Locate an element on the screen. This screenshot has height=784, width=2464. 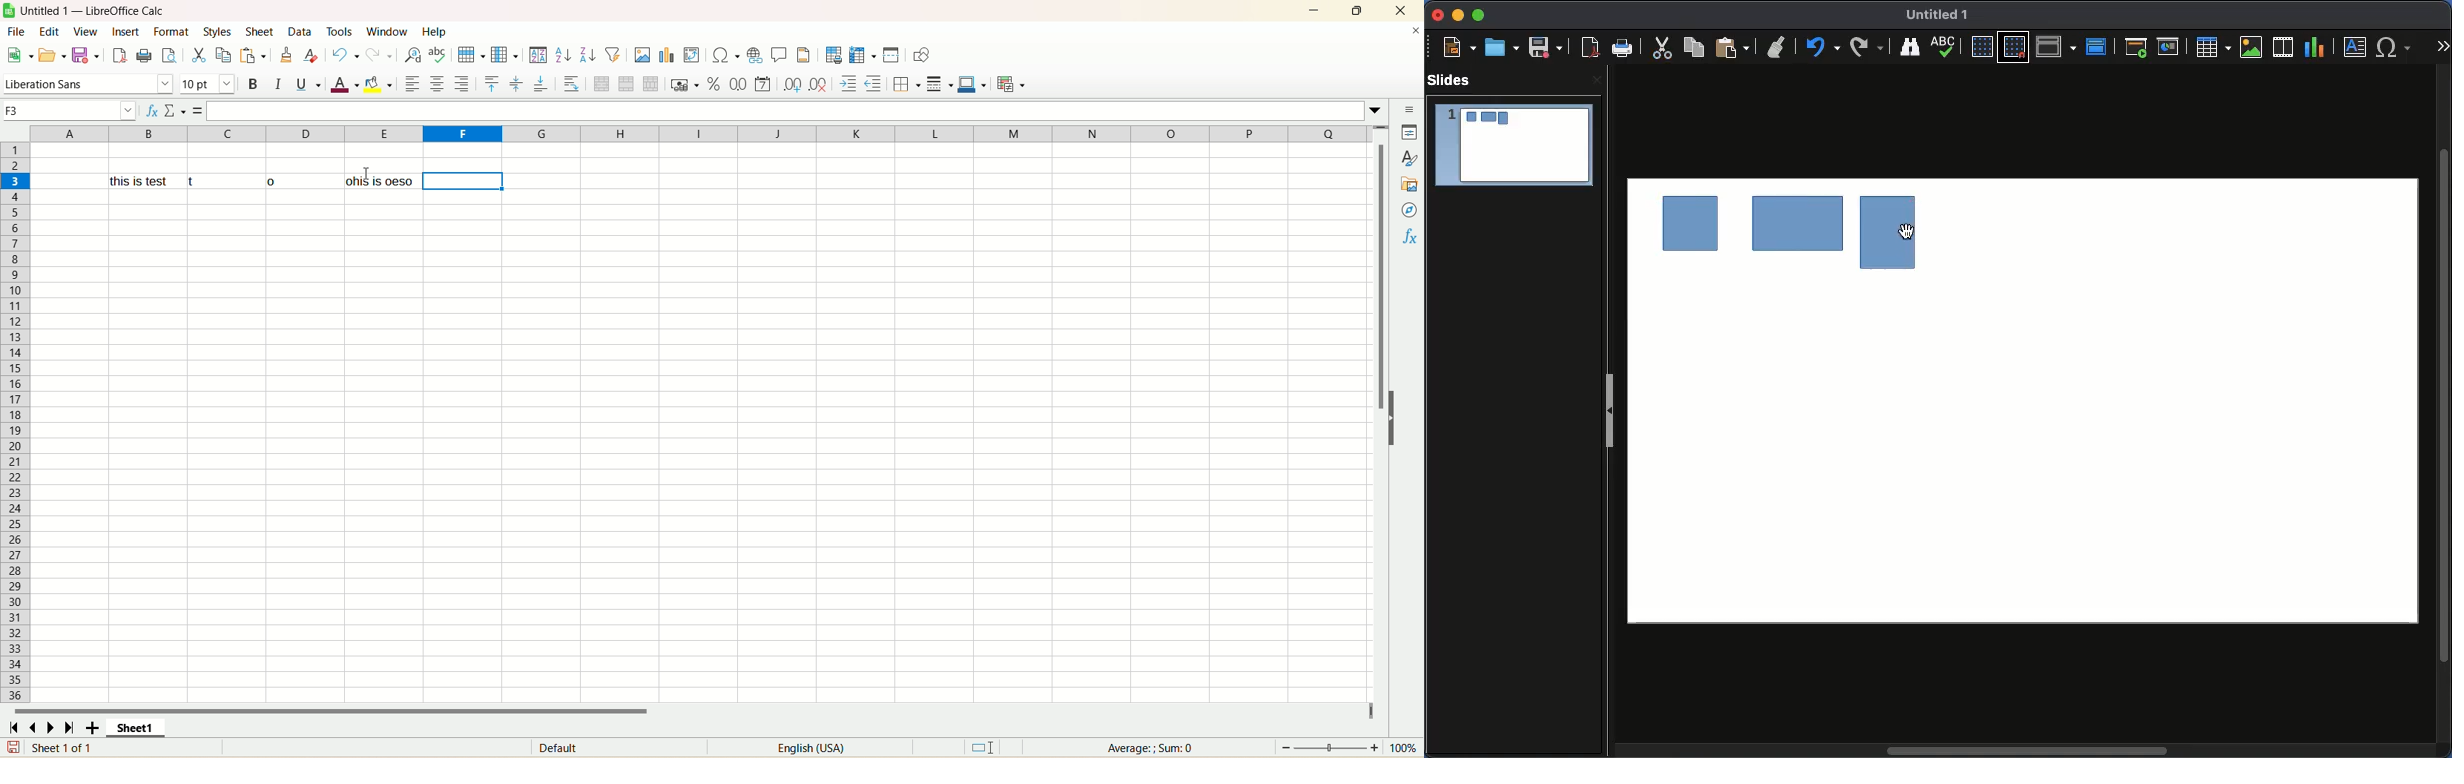
cell selected is located at coordinates (465, 182).